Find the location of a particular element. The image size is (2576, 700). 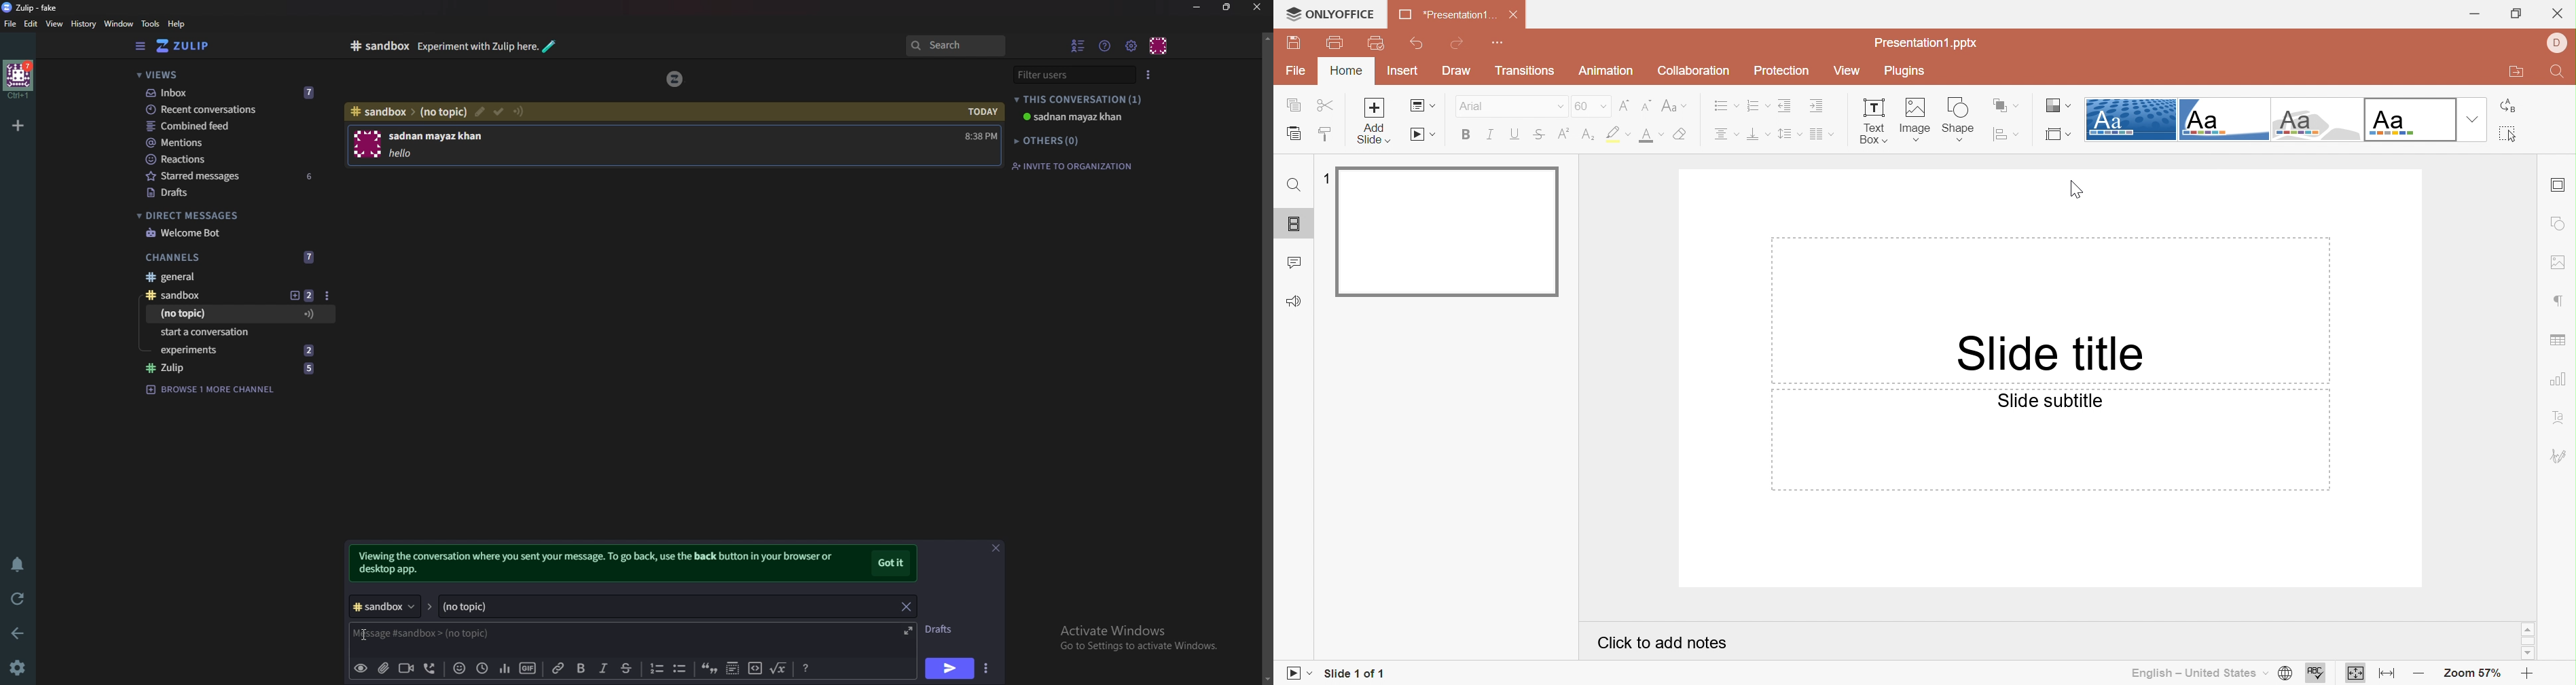

Clear style is located at coordinates (1682, 133).